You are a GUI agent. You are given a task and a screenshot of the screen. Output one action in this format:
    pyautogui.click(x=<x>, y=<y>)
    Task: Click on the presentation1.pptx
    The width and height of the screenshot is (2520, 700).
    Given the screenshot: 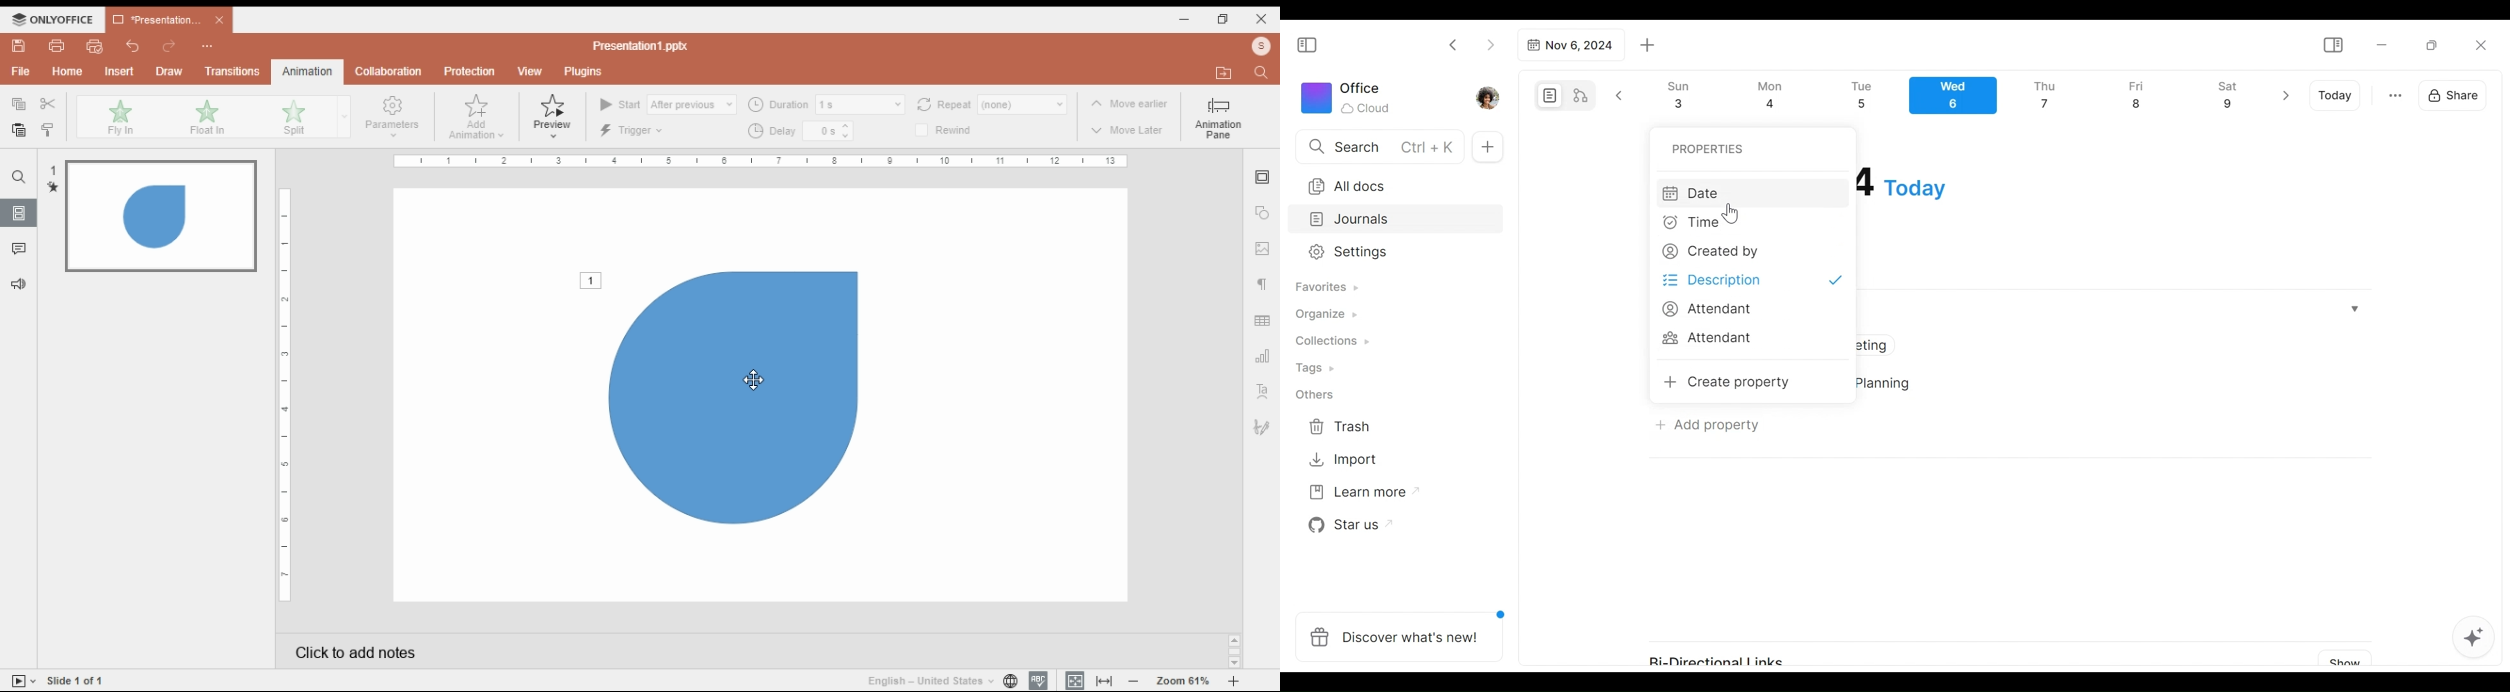 What is the action you would take?
    pyautogui.click(x=645, y=46)
    